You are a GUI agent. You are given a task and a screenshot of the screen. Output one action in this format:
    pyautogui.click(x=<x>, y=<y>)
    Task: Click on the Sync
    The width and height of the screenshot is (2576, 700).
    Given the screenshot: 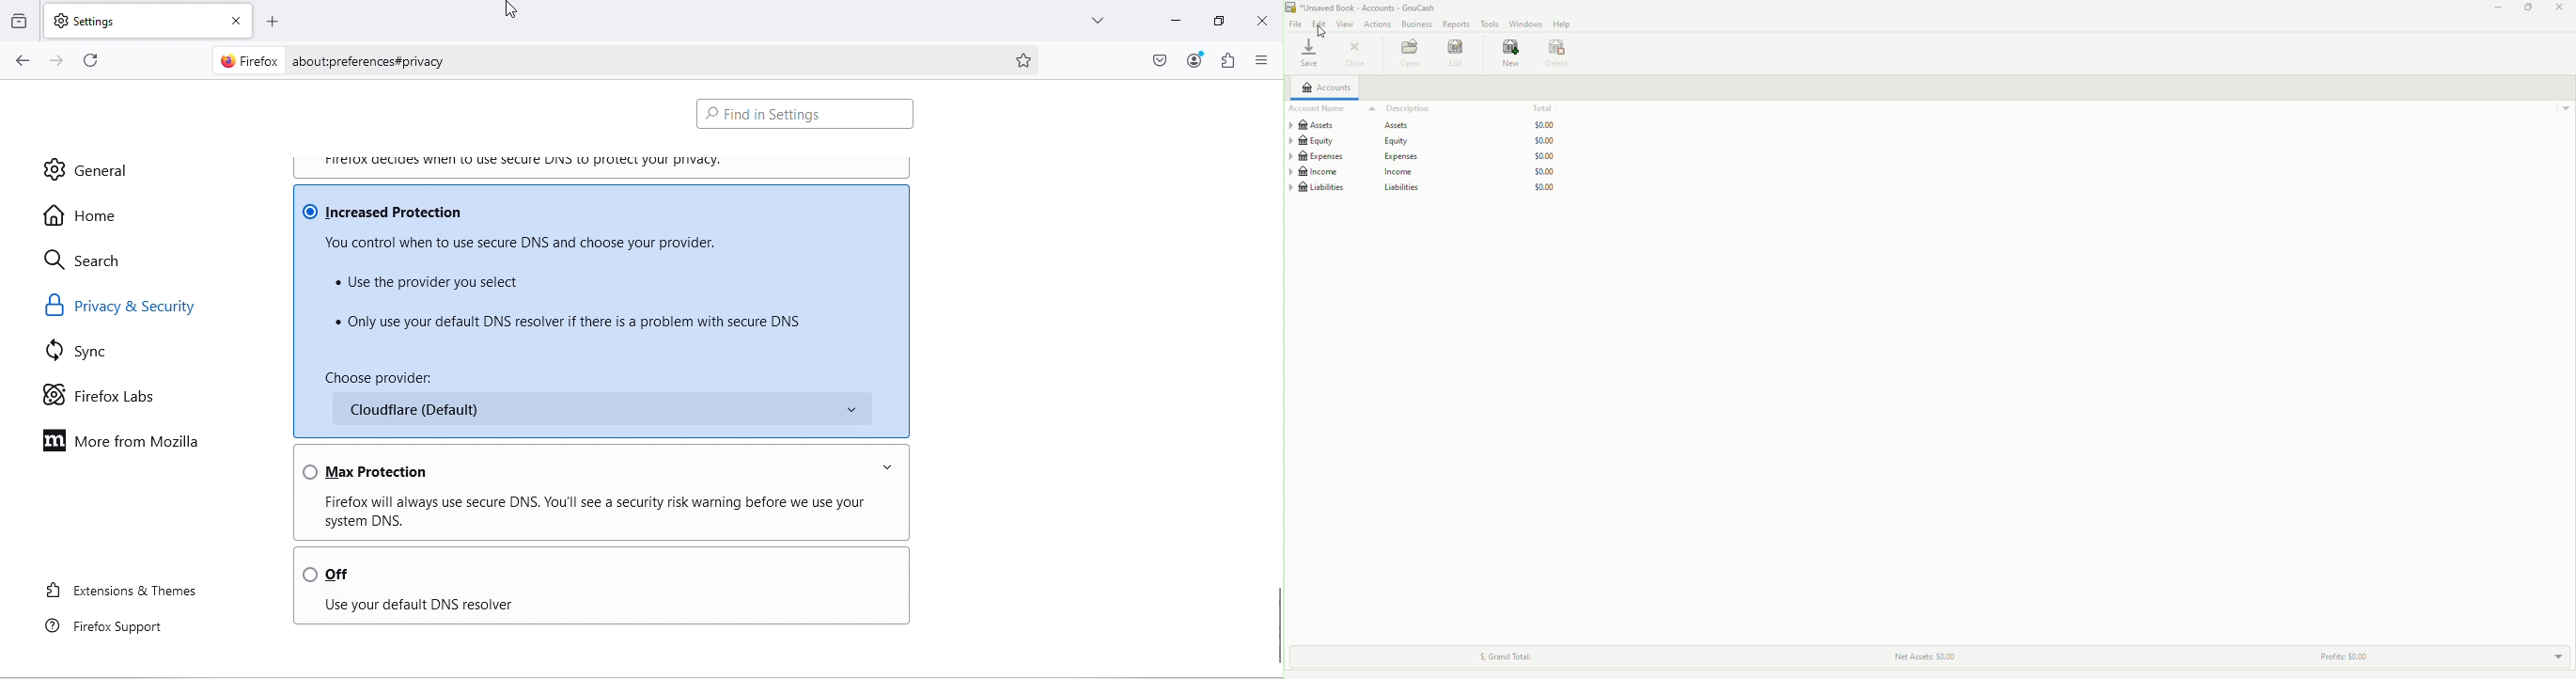 What is the action you would take?
    pyautogui.click(x=86, y=354)
    